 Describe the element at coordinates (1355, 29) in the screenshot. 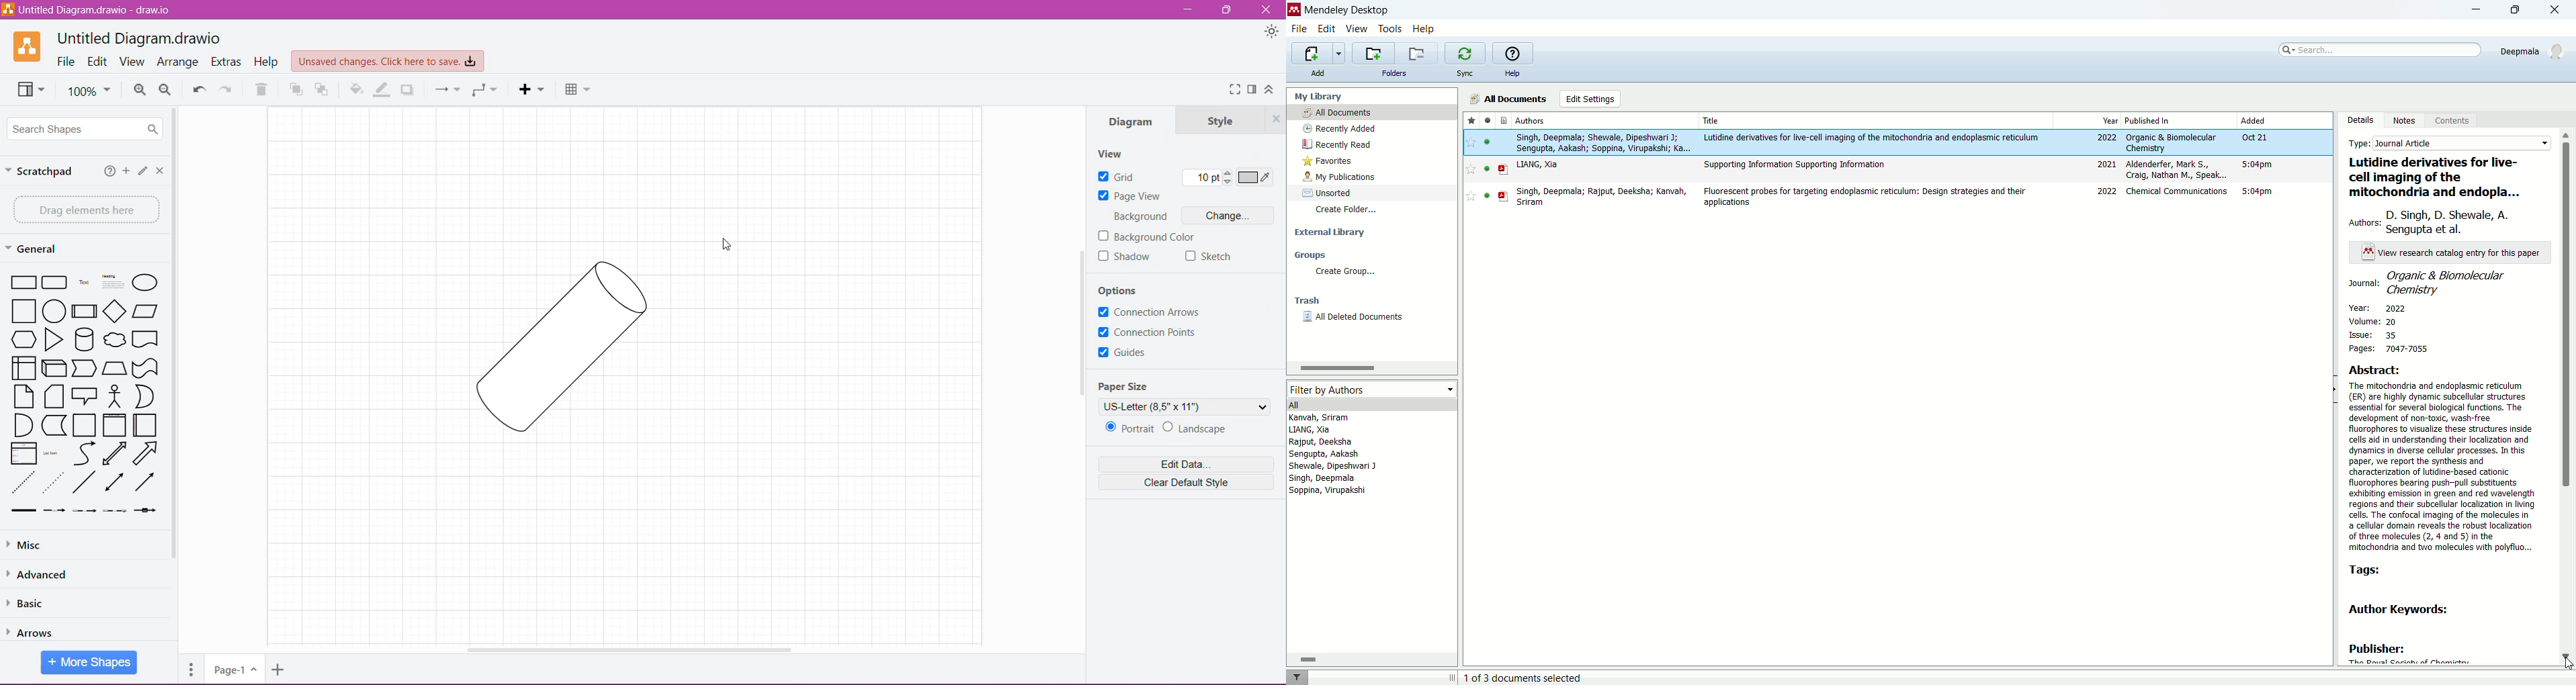

I see `view` at that location.